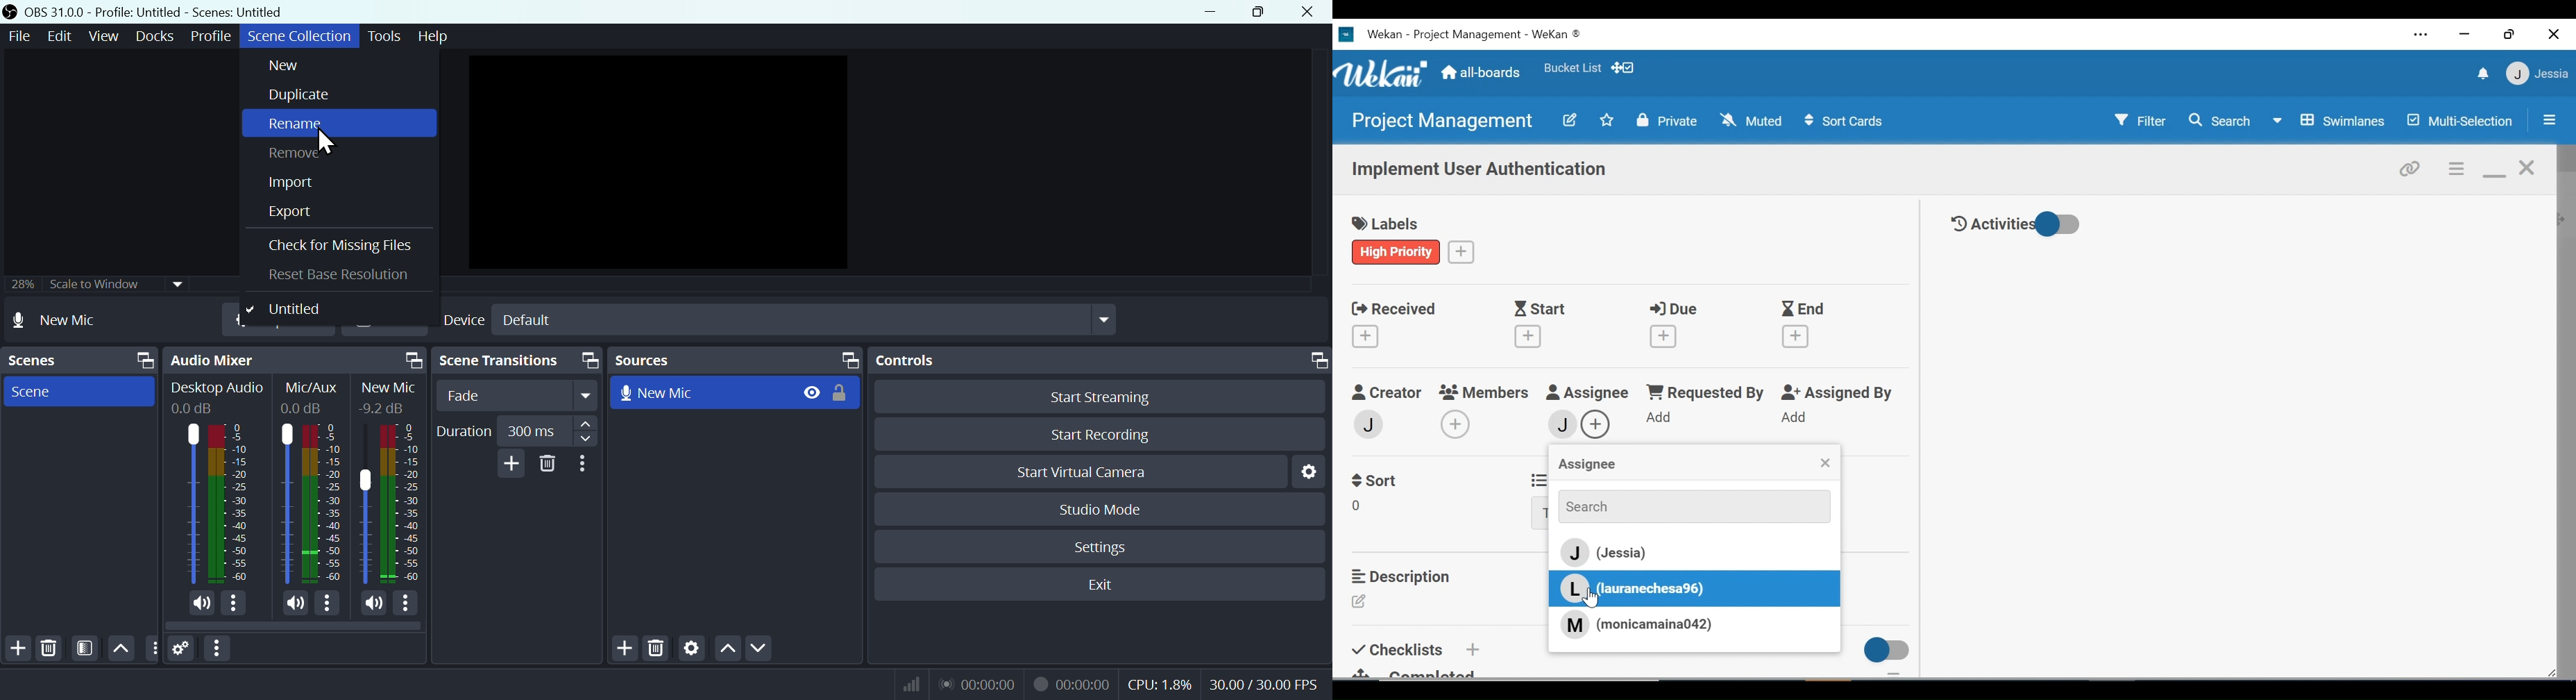 The image size is (2576, 700). I want to click on Settings, so click(185, 647).